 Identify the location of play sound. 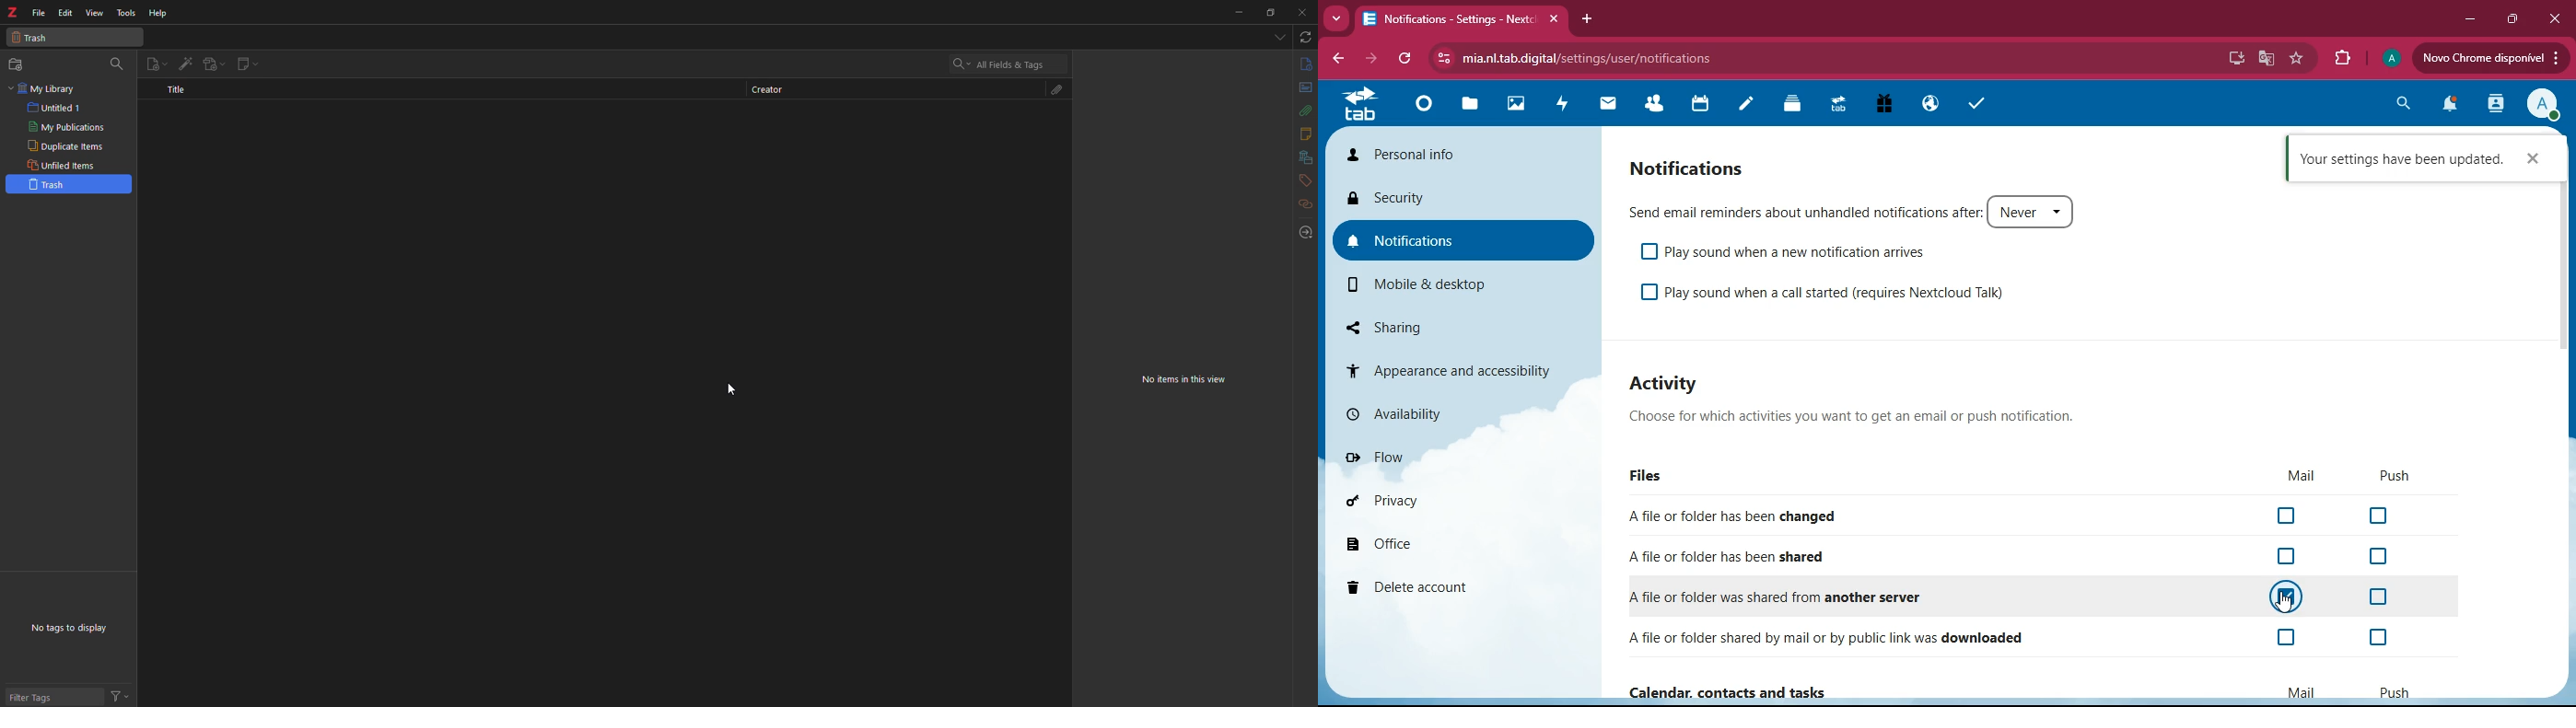
(1791, 250).